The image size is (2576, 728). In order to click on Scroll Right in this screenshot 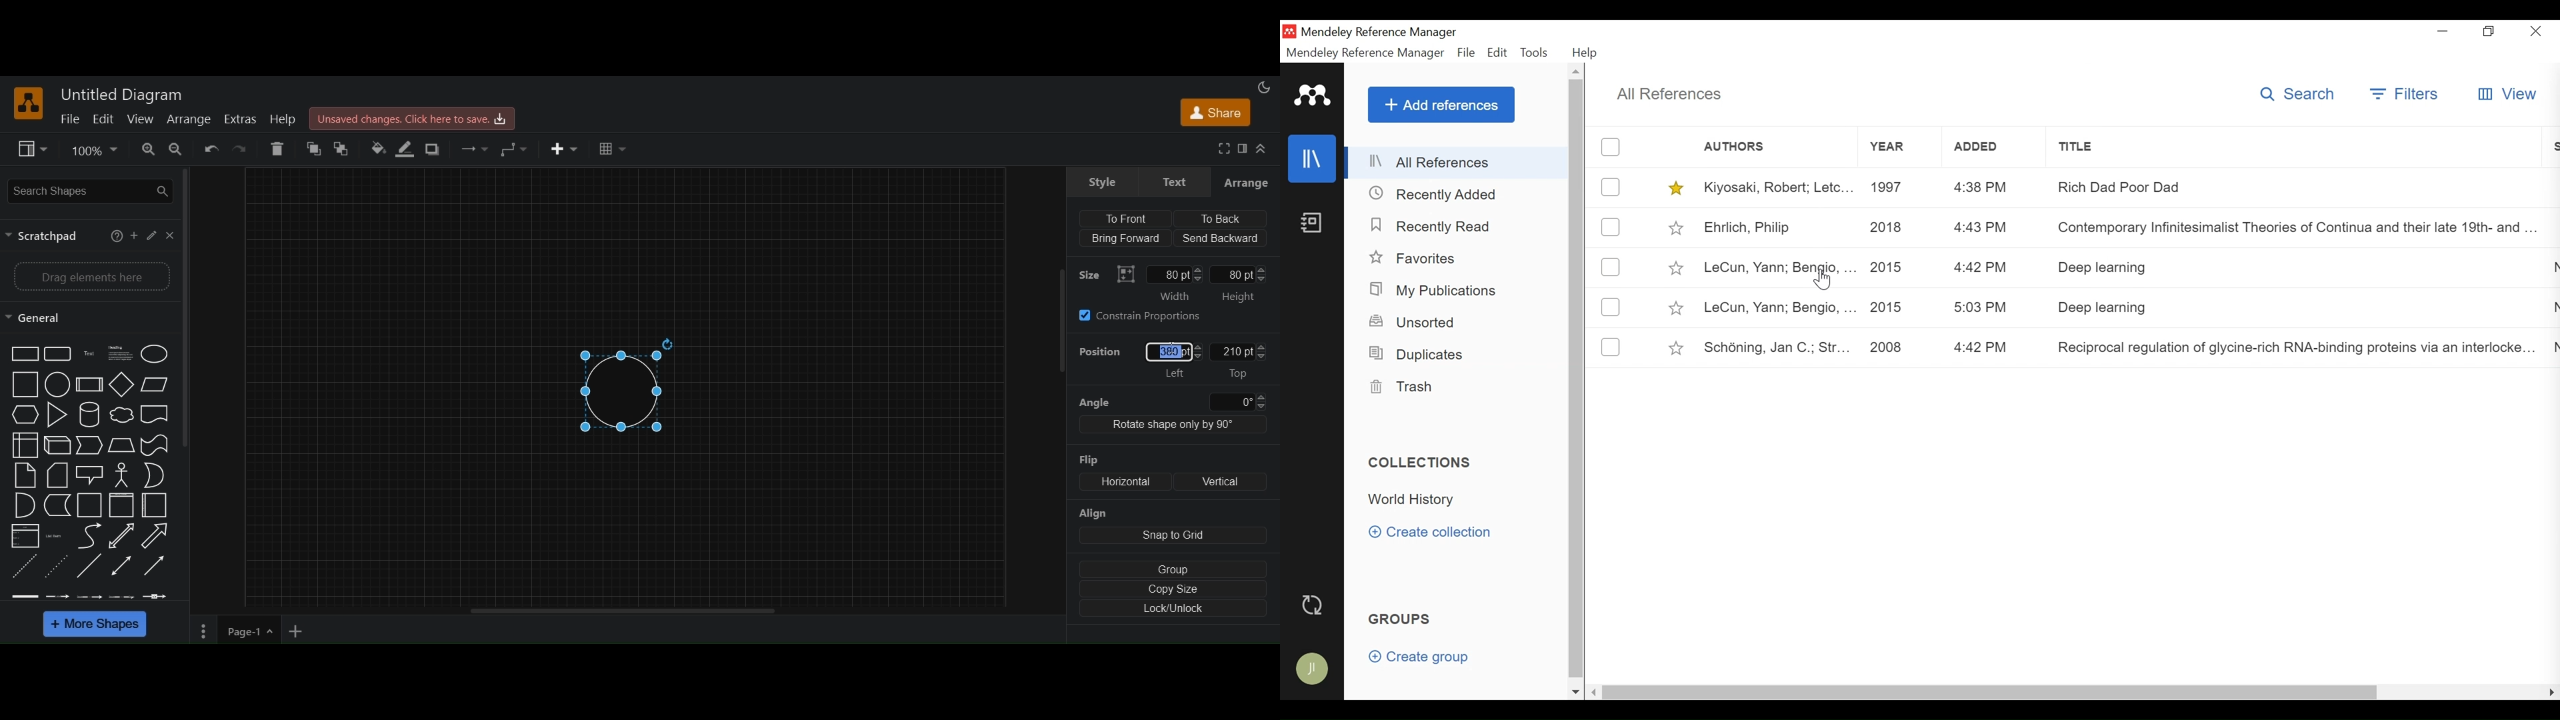, I will do `click(2551, 692)`.